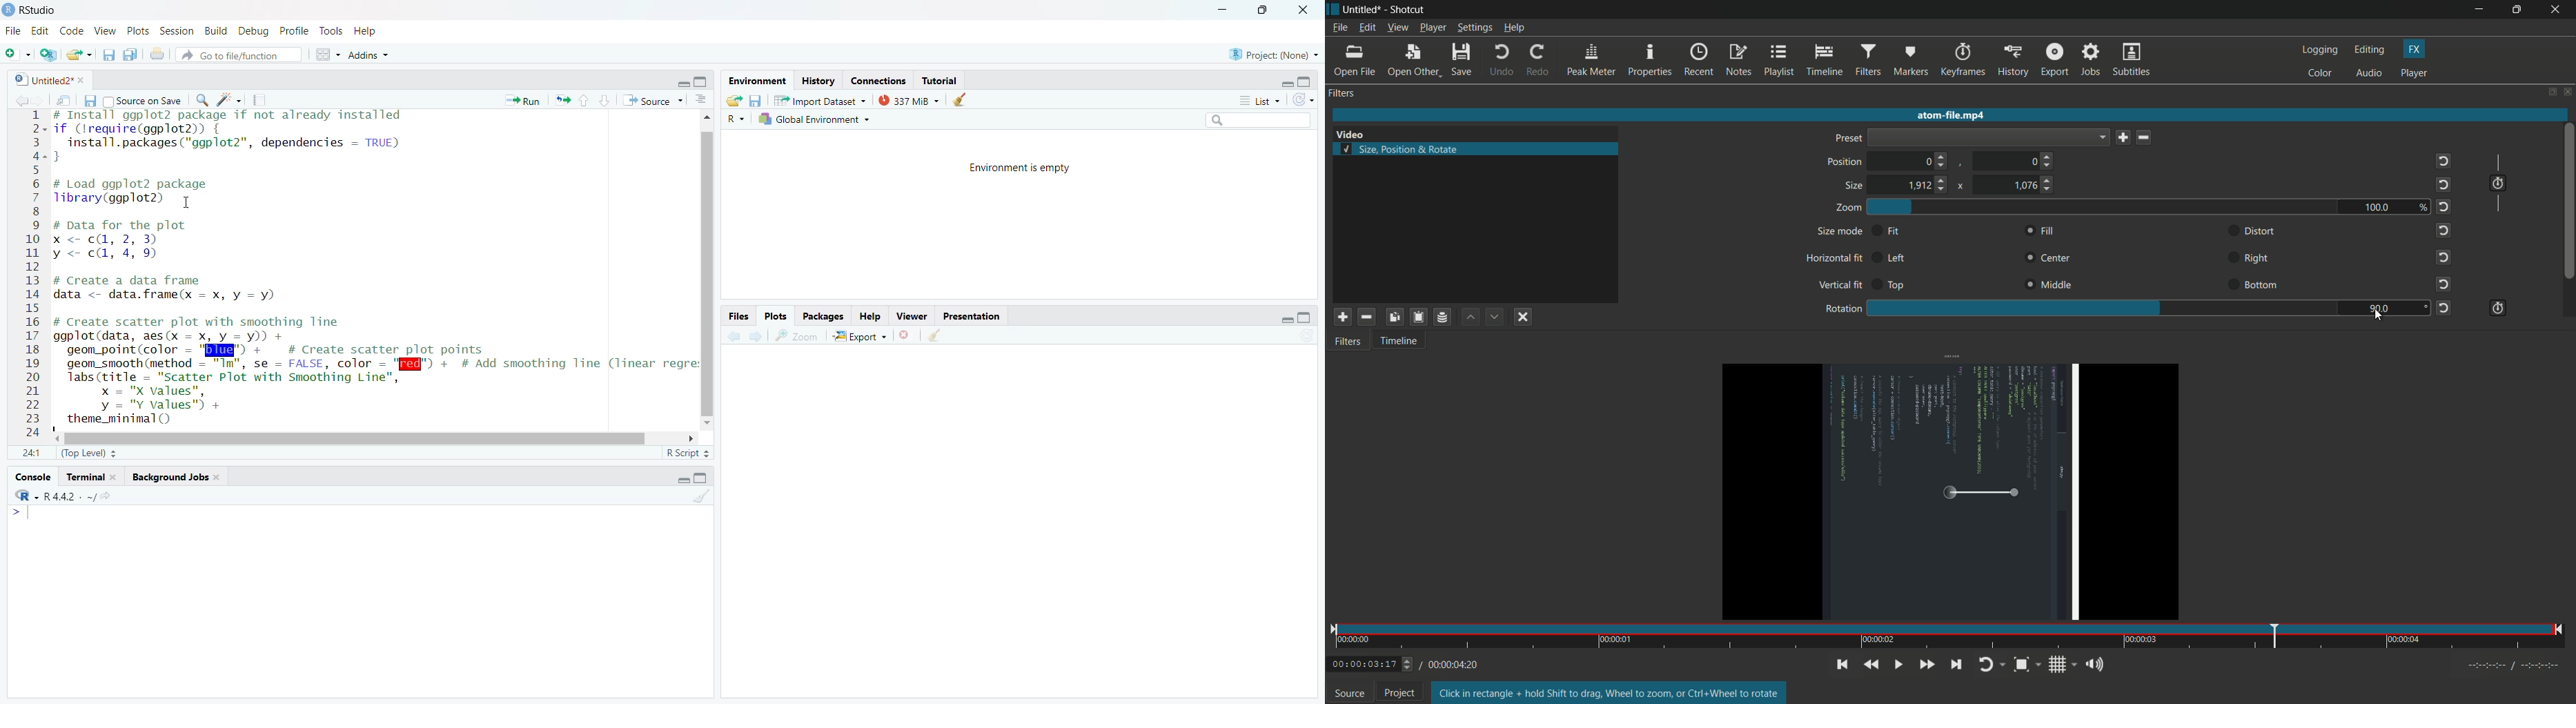 This screenshot has height=728, width=2576. What do you see at coordinates (237, 55) in the screenshot?
I see ` Go to file/function` at bounding box center [237, 55].